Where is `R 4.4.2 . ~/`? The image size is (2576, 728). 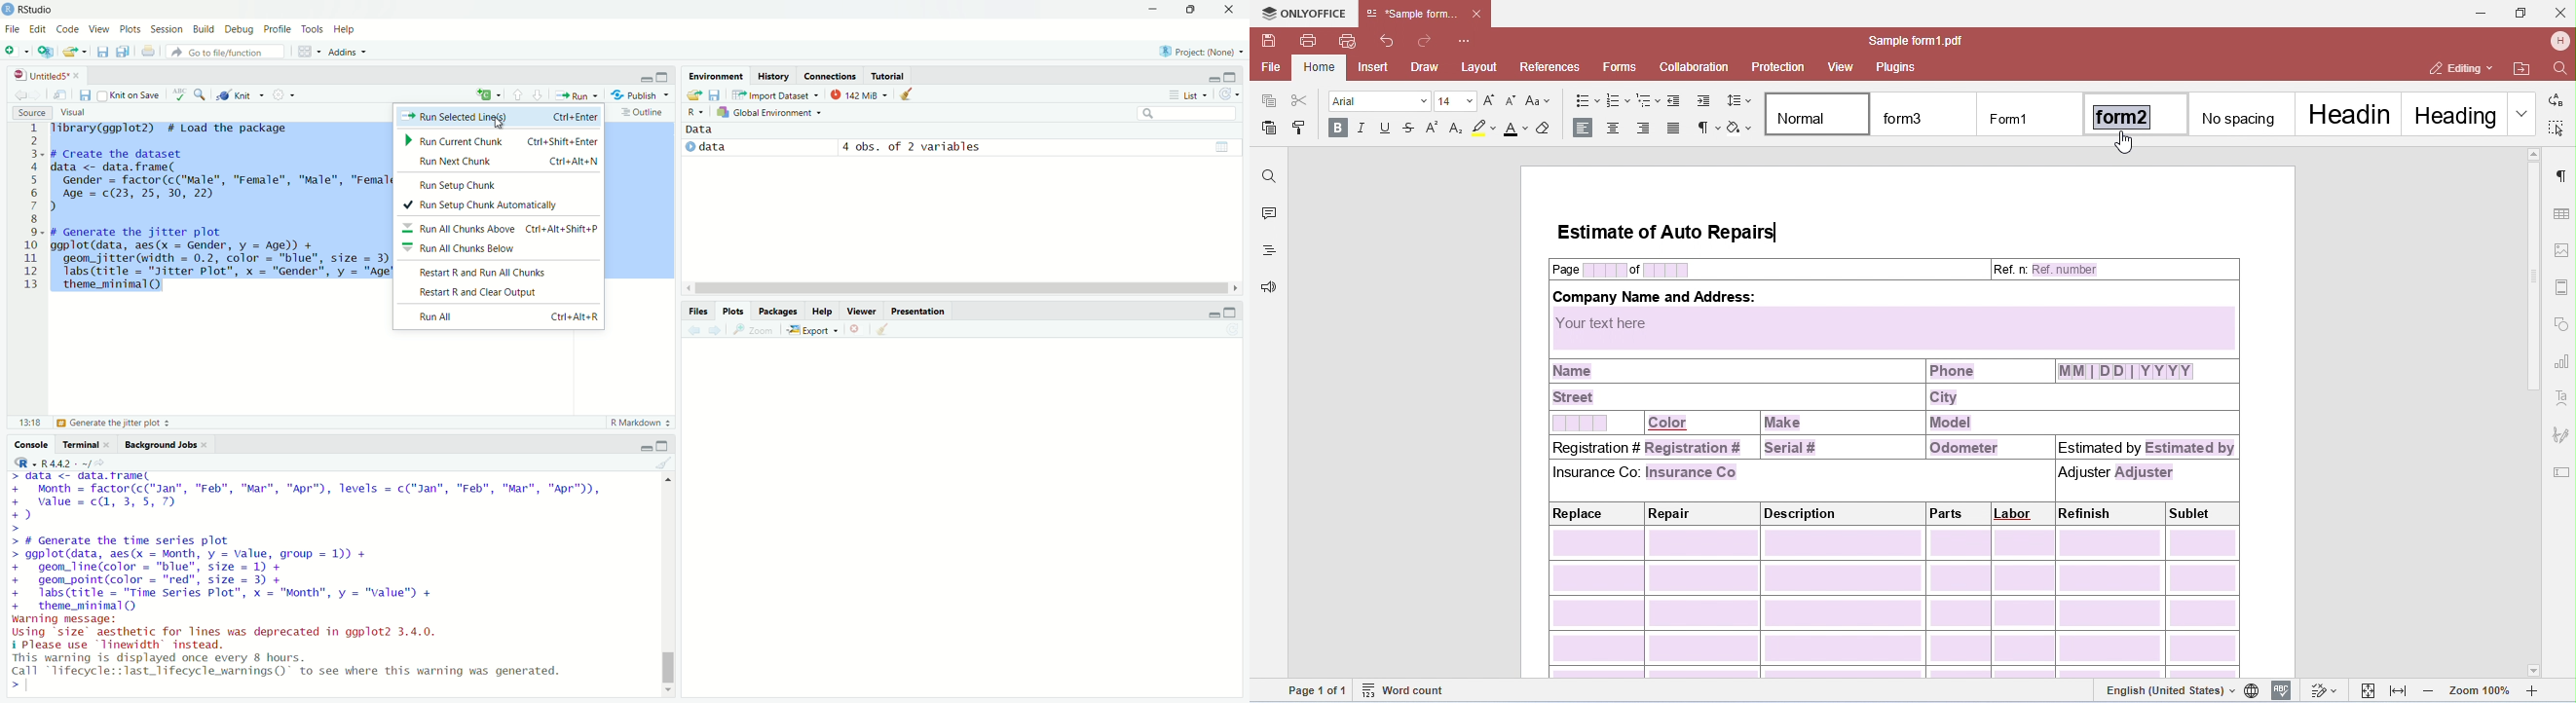 R 4.4.2 . ~/ is located at coordinates (66, 463).